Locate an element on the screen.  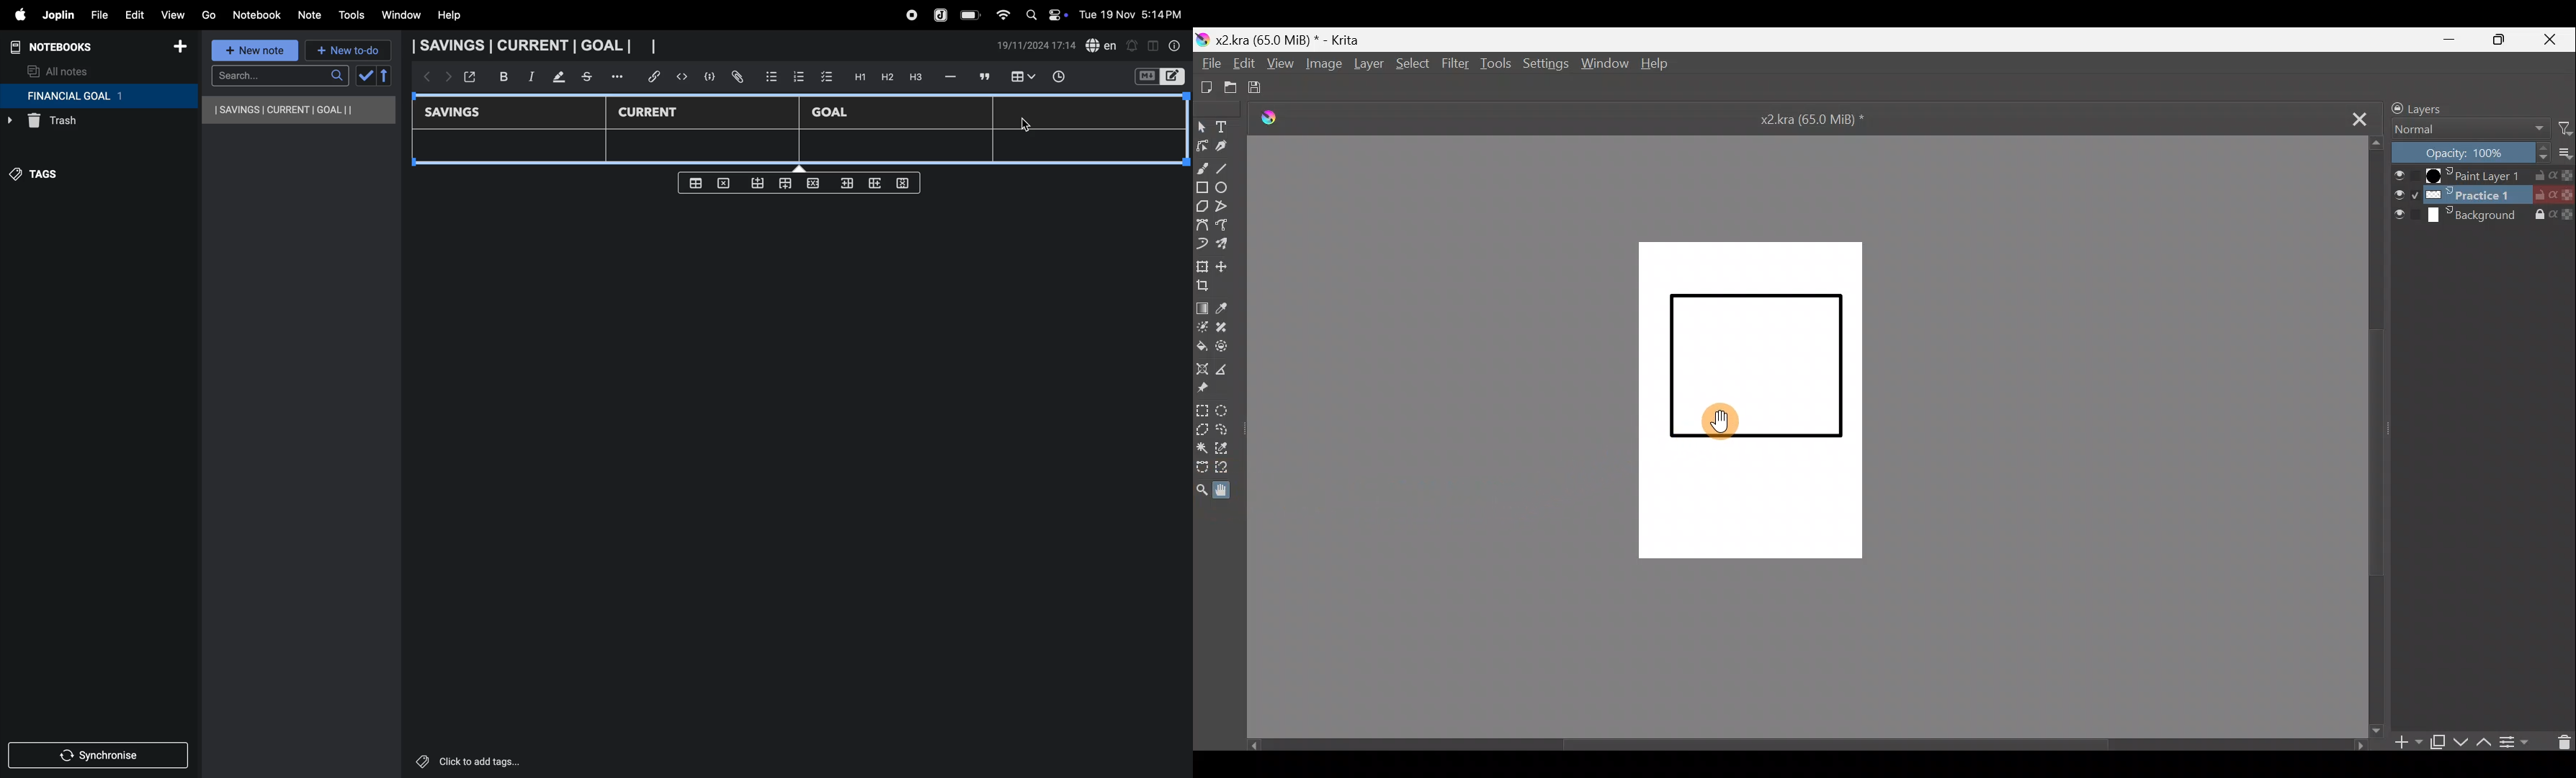
joplin menu is located at coordinates (56, 15).